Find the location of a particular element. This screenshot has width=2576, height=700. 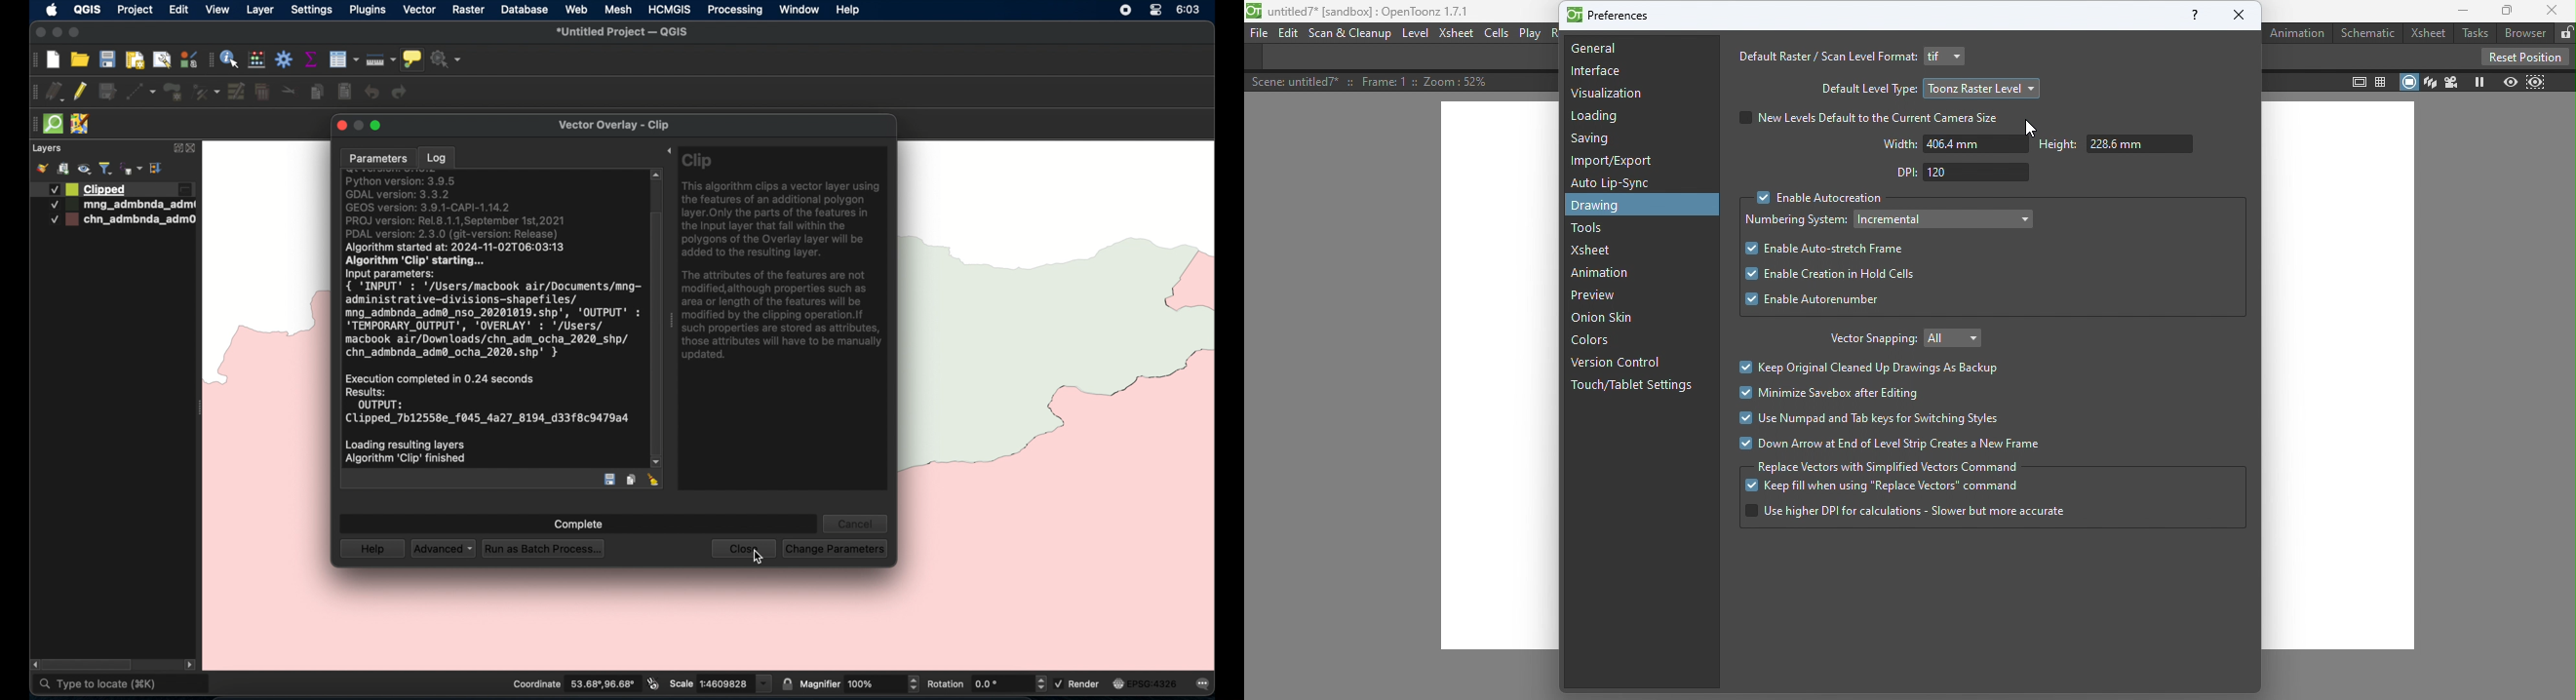

log entry is located at coordinates (491, 319).